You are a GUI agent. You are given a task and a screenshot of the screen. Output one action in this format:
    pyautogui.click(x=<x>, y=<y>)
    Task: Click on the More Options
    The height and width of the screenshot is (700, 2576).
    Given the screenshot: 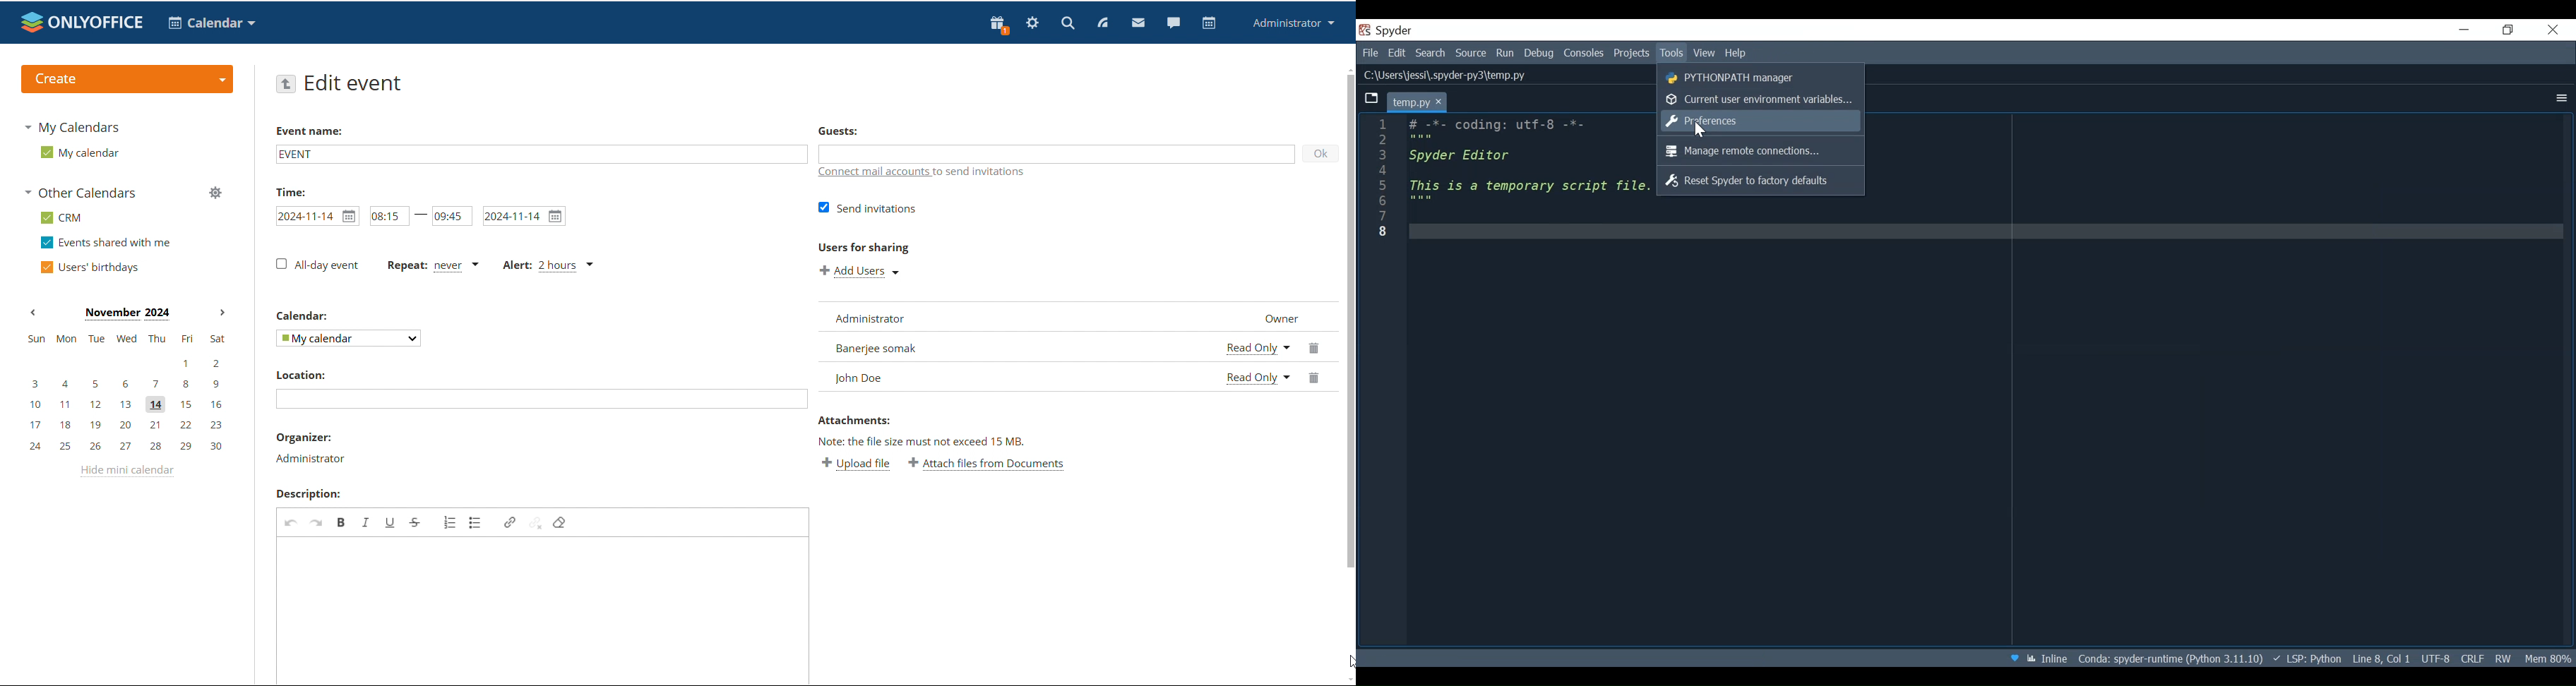 What is the action you would take?
    pyautogui.click(x=2561, y=96)
    